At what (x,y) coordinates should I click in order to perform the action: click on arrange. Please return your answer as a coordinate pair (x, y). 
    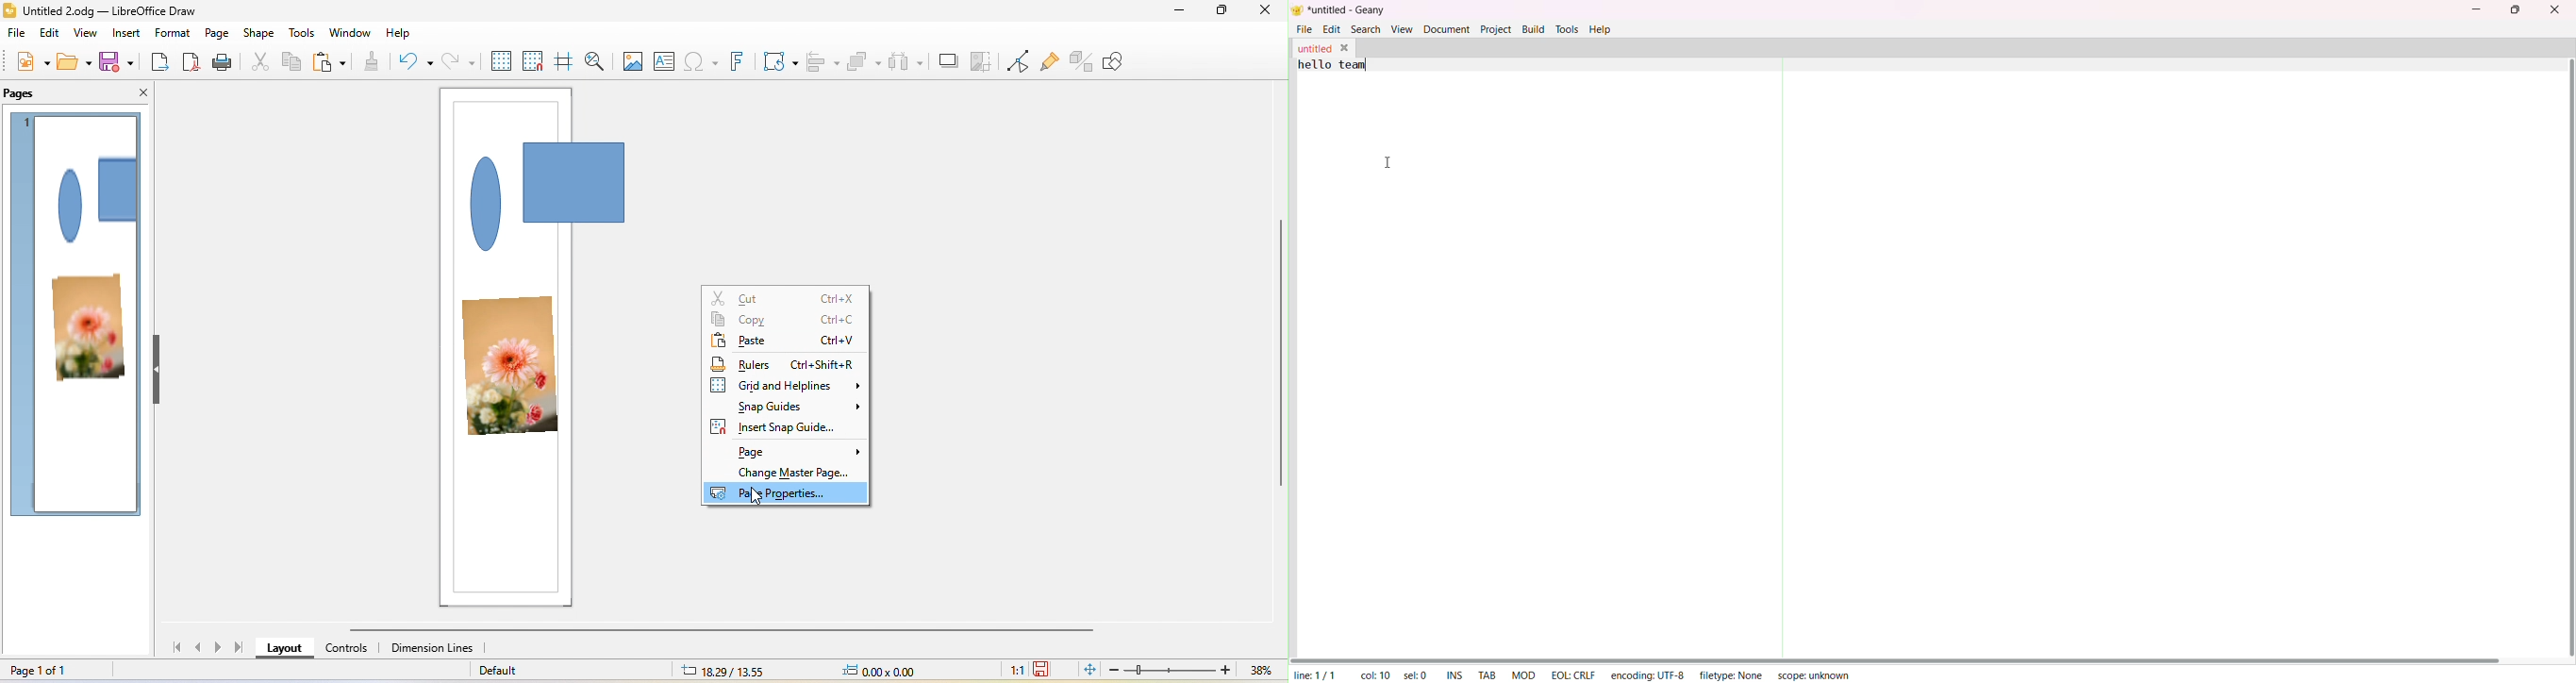
    Looking at the image, I should click on (868, 58).